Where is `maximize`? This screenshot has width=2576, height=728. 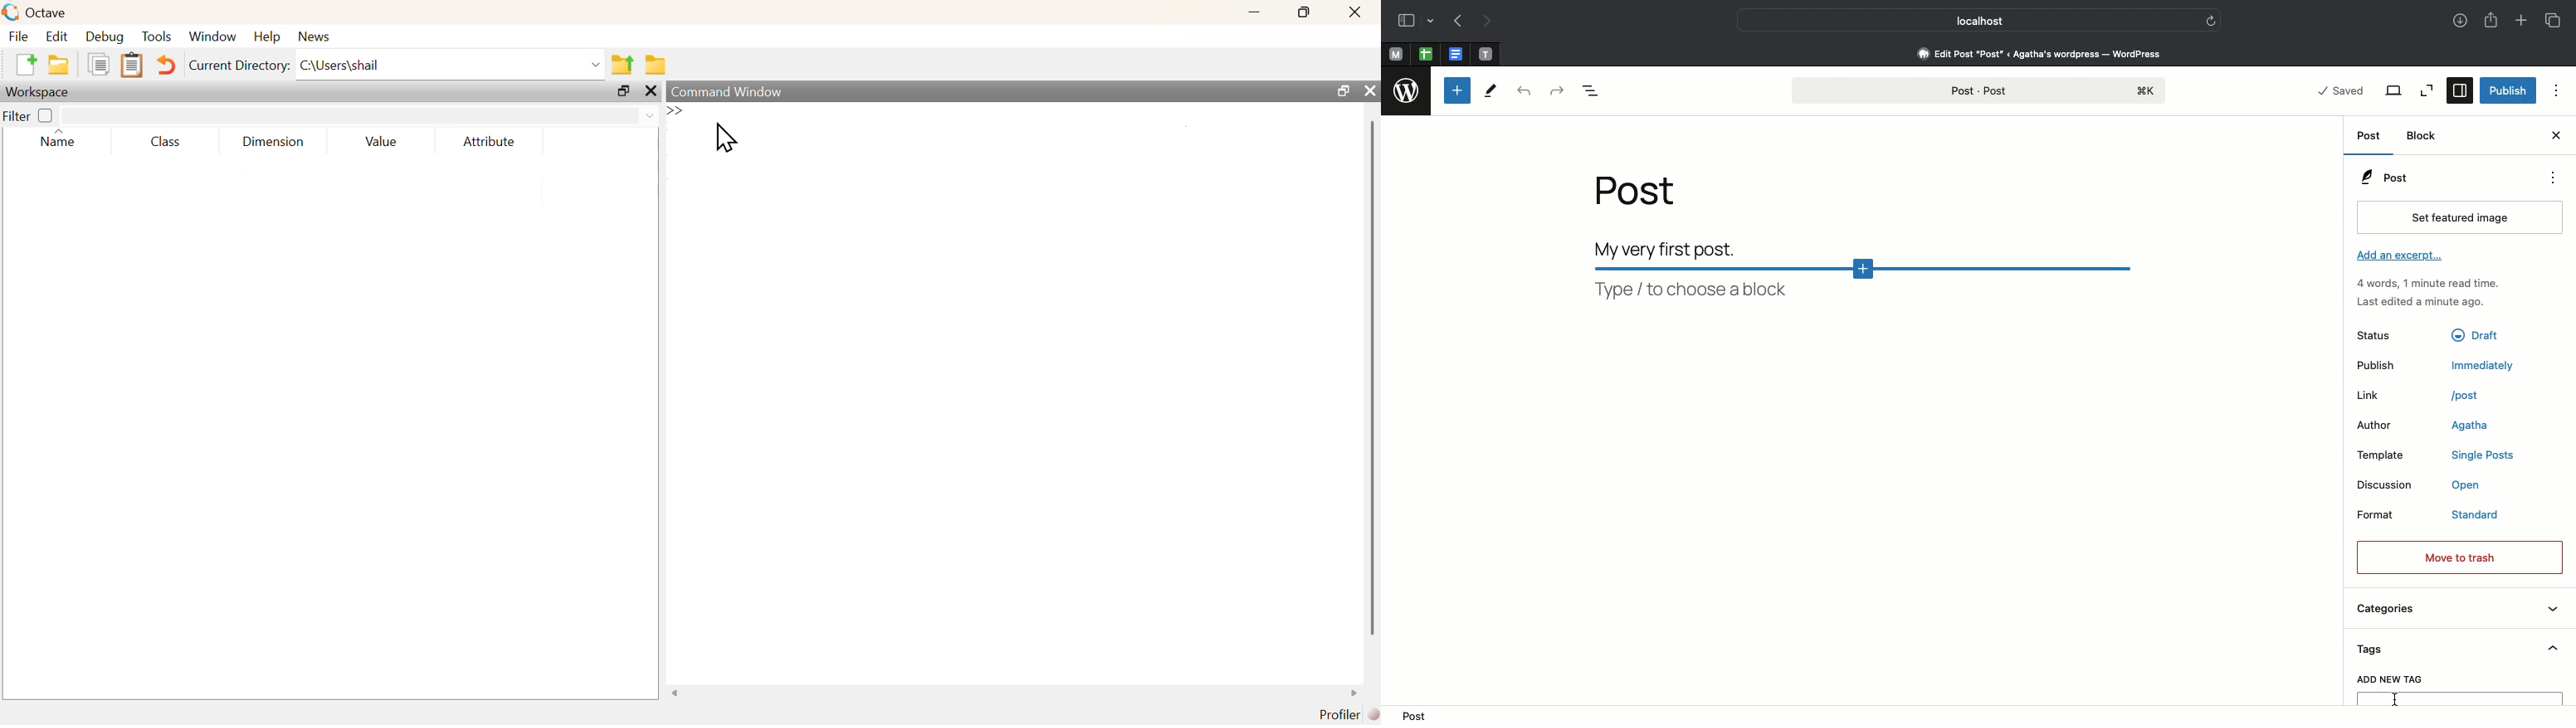 maximize is located at coordinates (1306, 12).